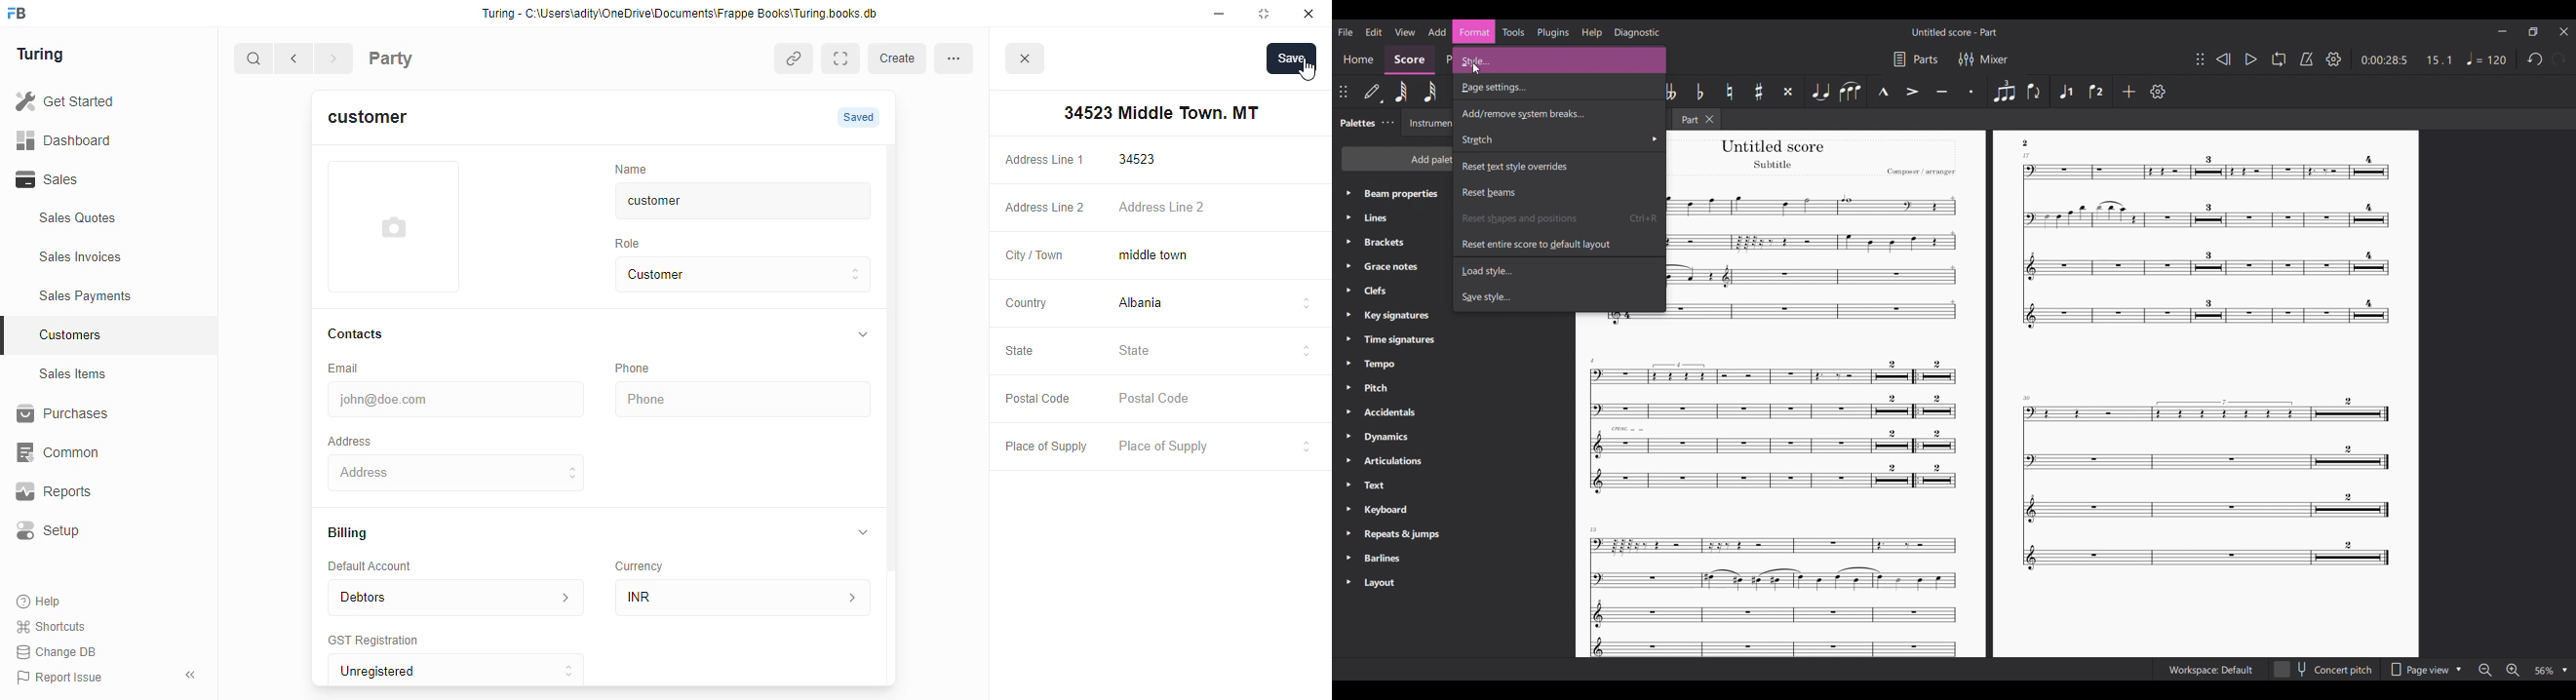 This screenshot has height=700, width=2576. Describe the element at coordinates (1216, 400) in the screenshot. I see `Postal Code` at that location.